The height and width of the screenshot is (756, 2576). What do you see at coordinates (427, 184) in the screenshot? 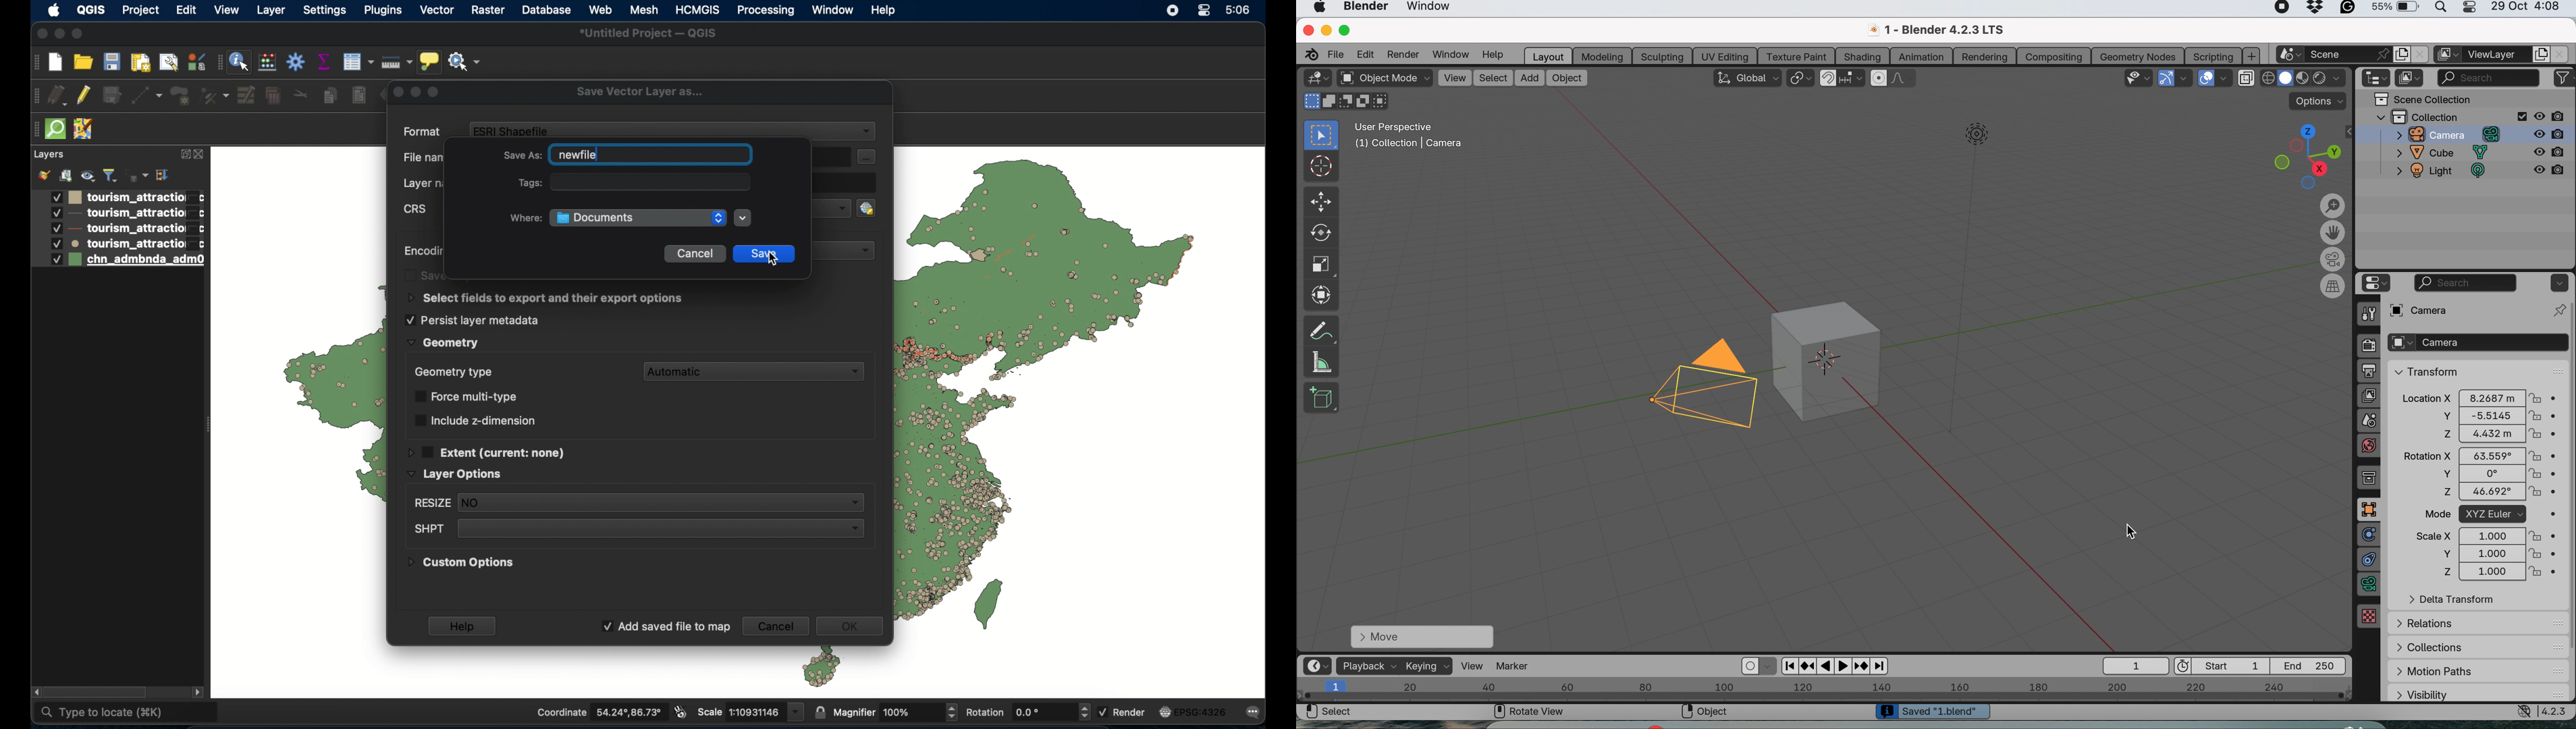
I see `layer name` at bounding box center [427, 184].